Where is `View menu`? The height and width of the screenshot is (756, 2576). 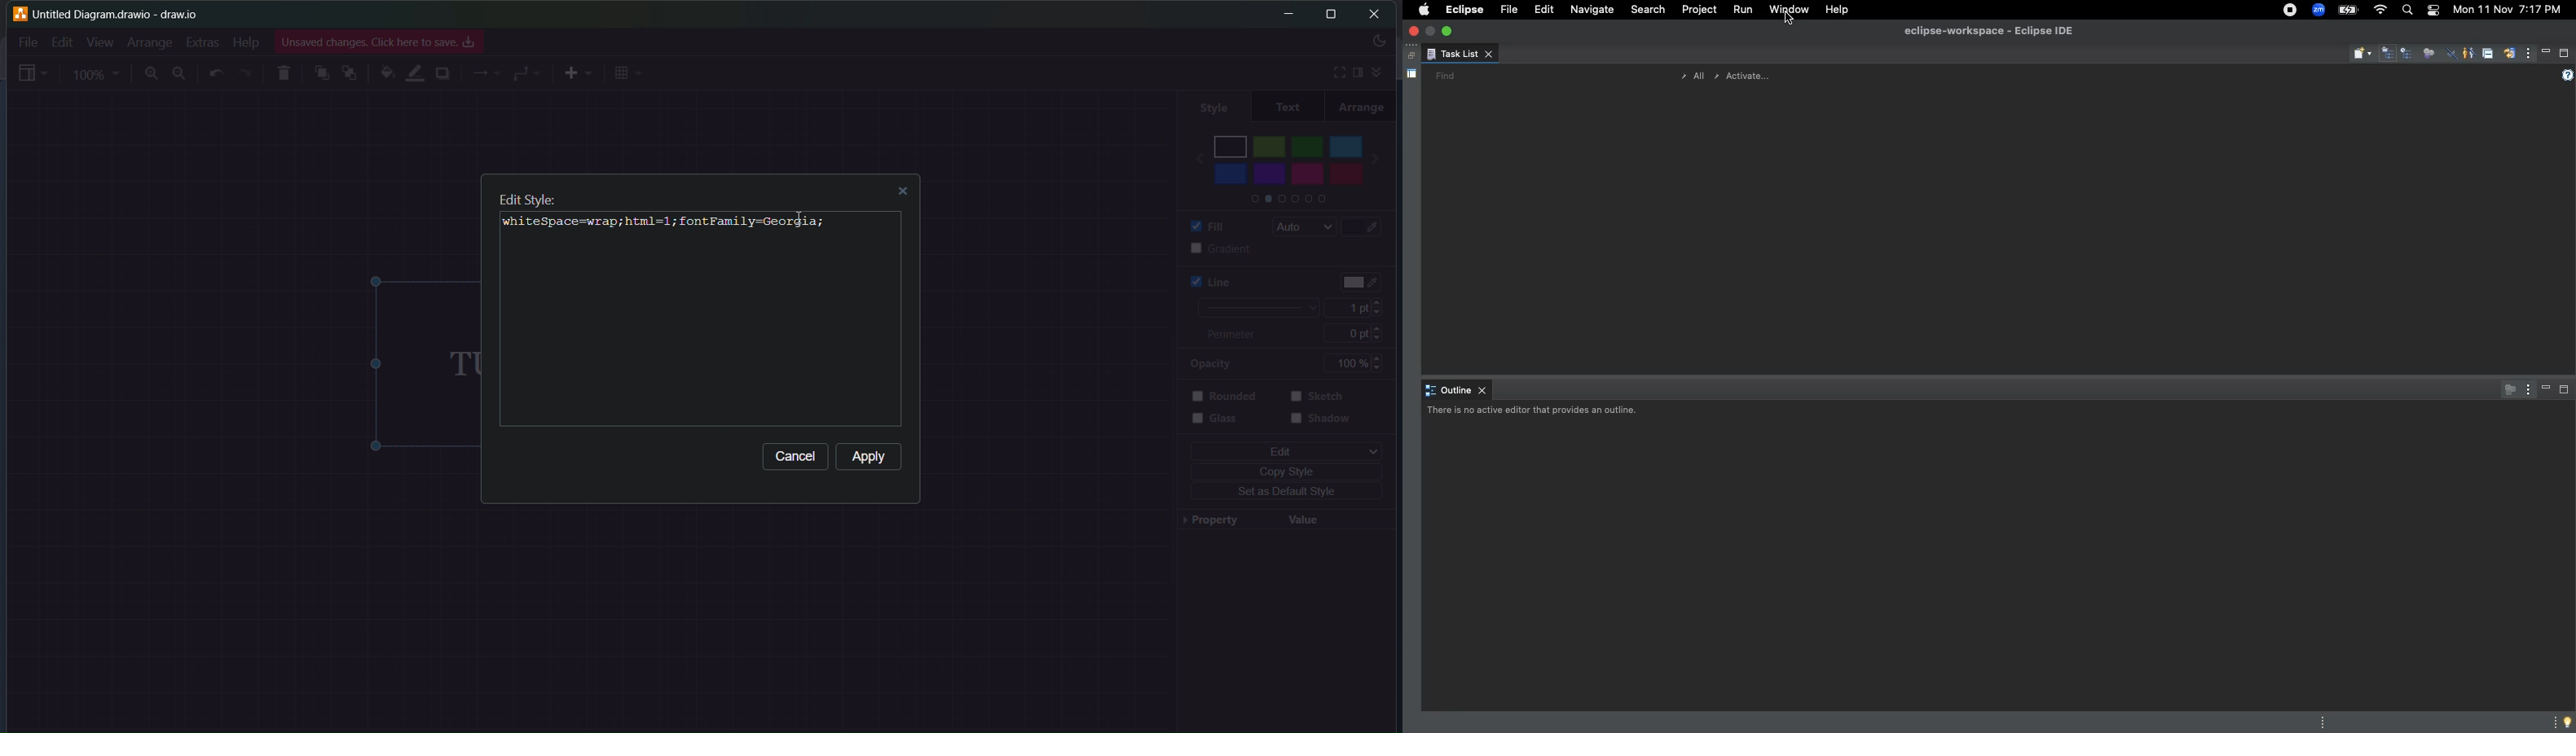 View menu is located at coordinates (2529, 55).